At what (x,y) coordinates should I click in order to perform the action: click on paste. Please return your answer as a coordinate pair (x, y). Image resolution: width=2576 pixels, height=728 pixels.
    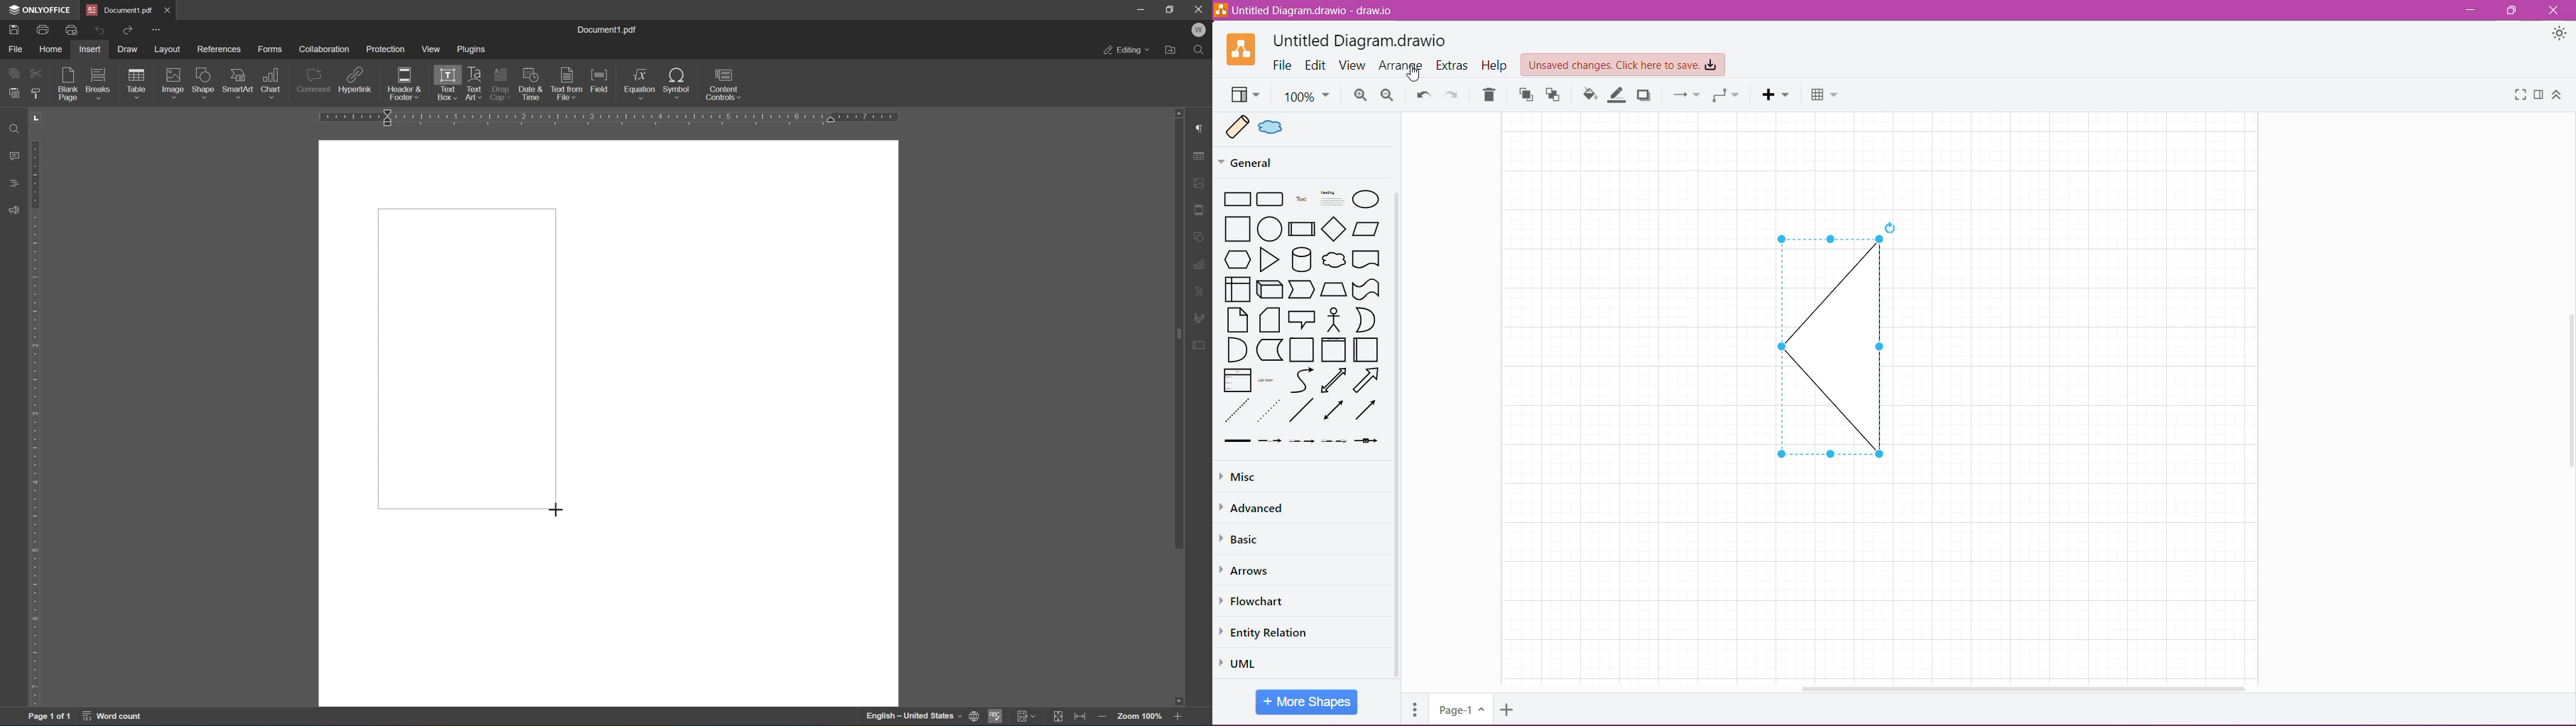
    Looking at the image, I should click on (11, 94).